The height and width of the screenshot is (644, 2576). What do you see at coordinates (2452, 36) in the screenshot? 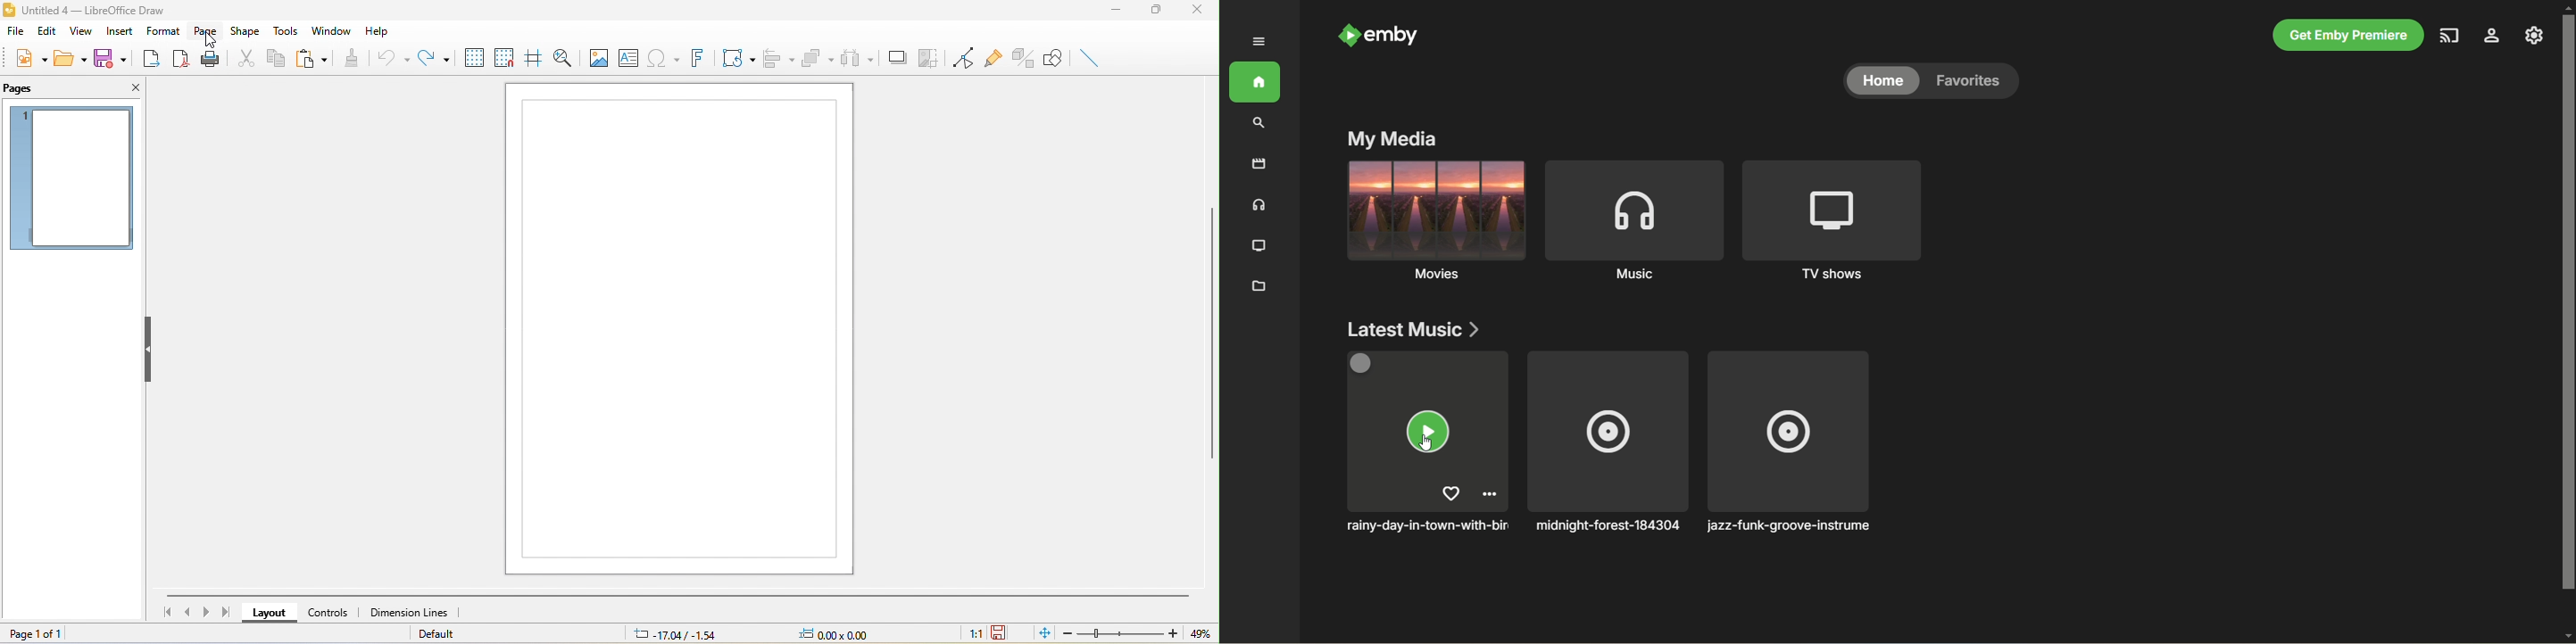
I see `play on another device` at bounding box center [2452, 36].